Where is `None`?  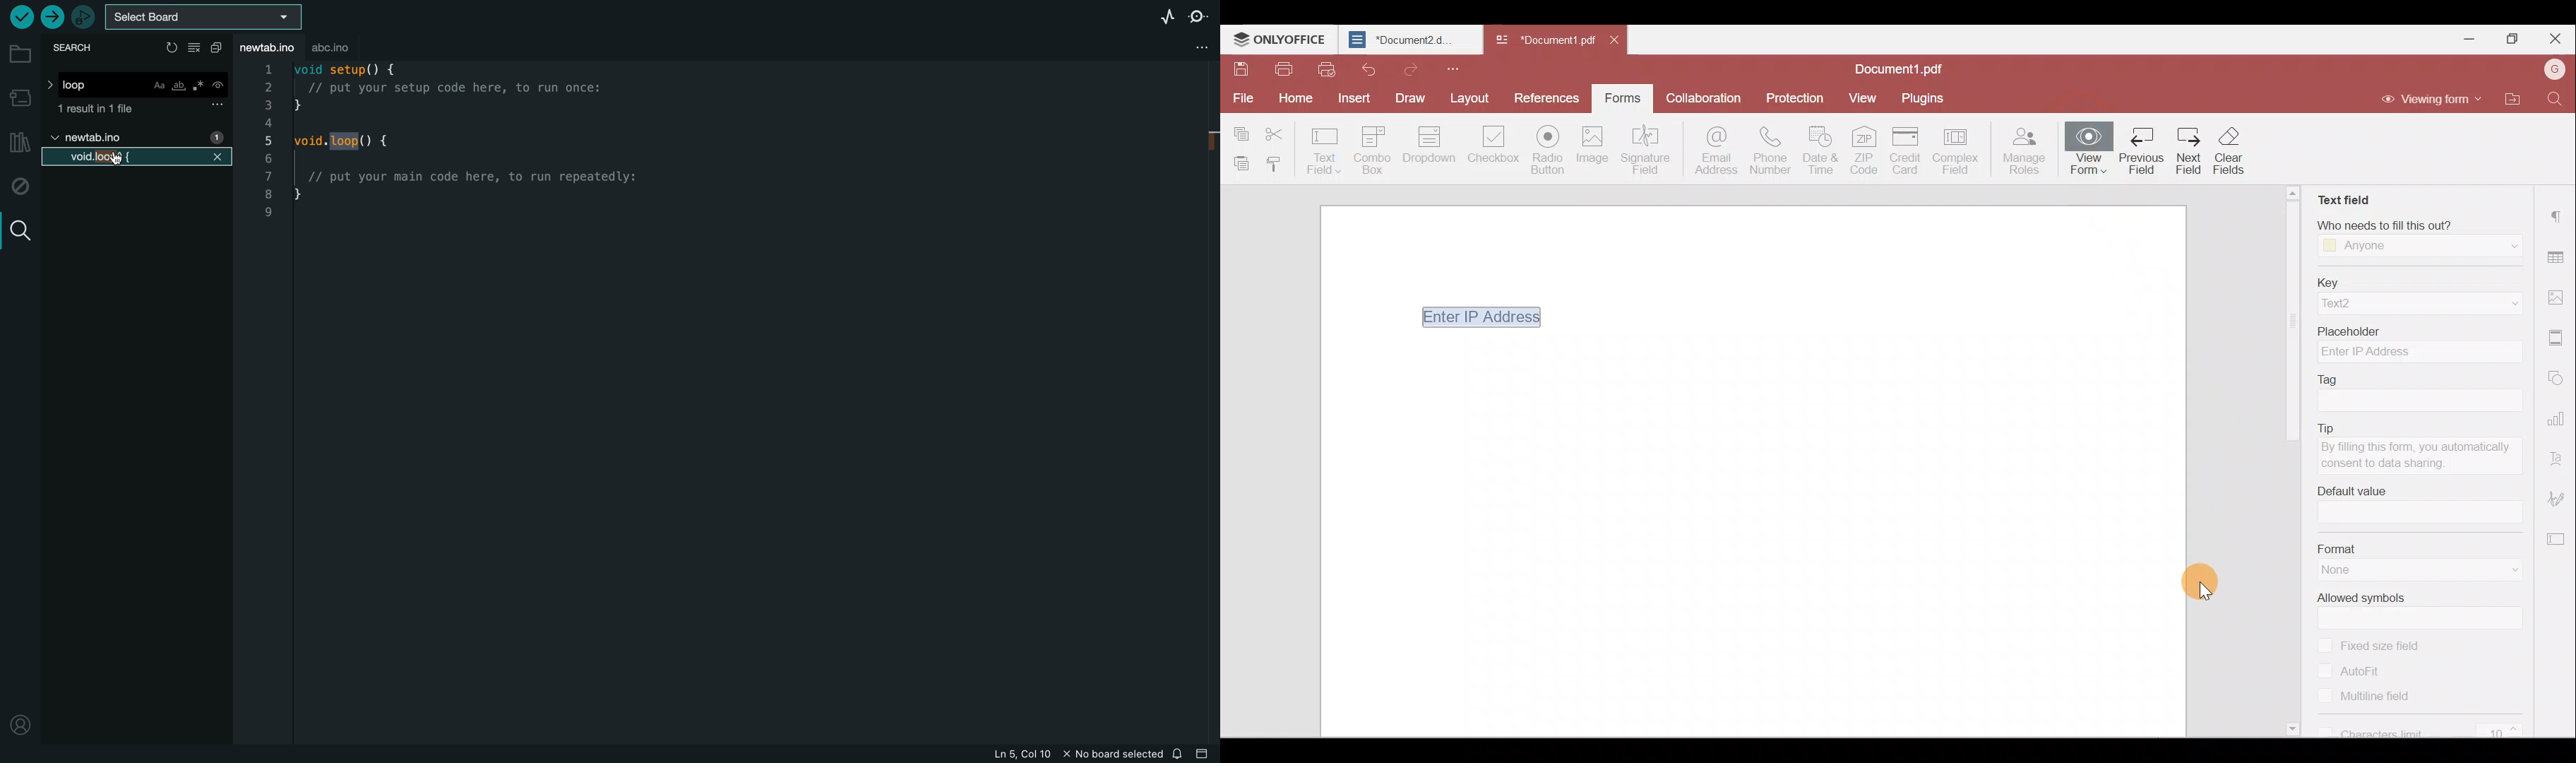
None is located at coordinates (2357, 571).